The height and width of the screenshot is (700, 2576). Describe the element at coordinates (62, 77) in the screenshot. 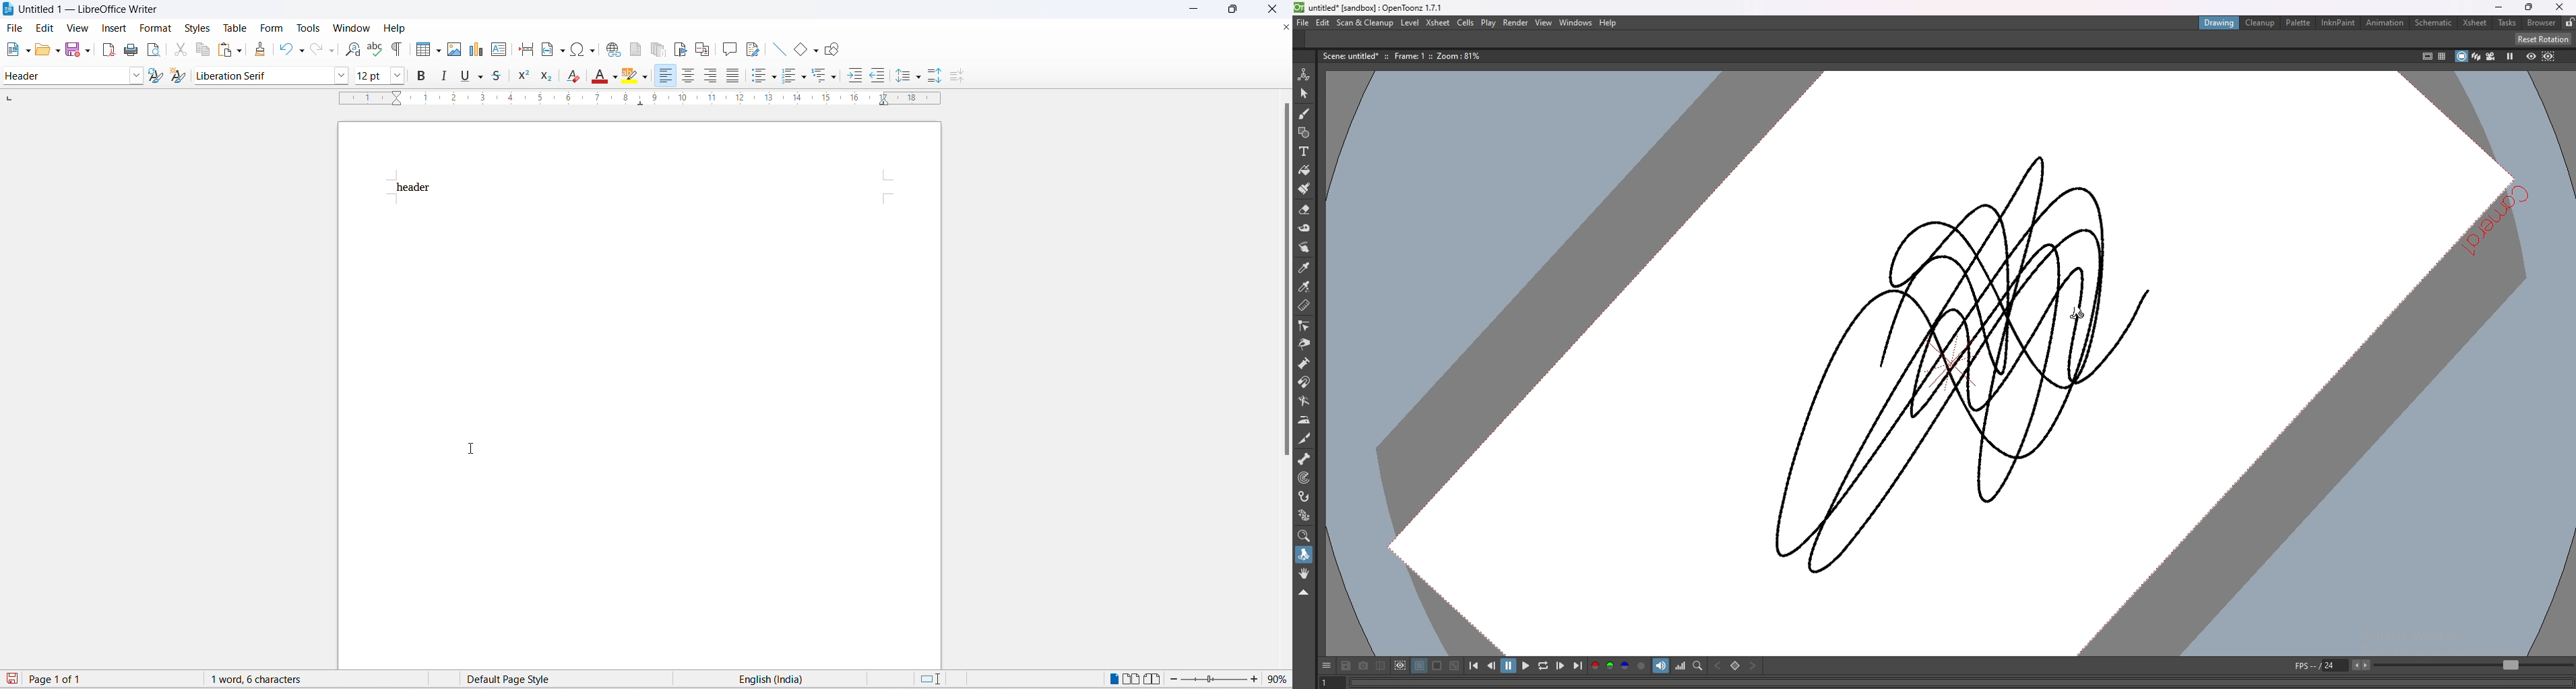

I see `style` at that location.